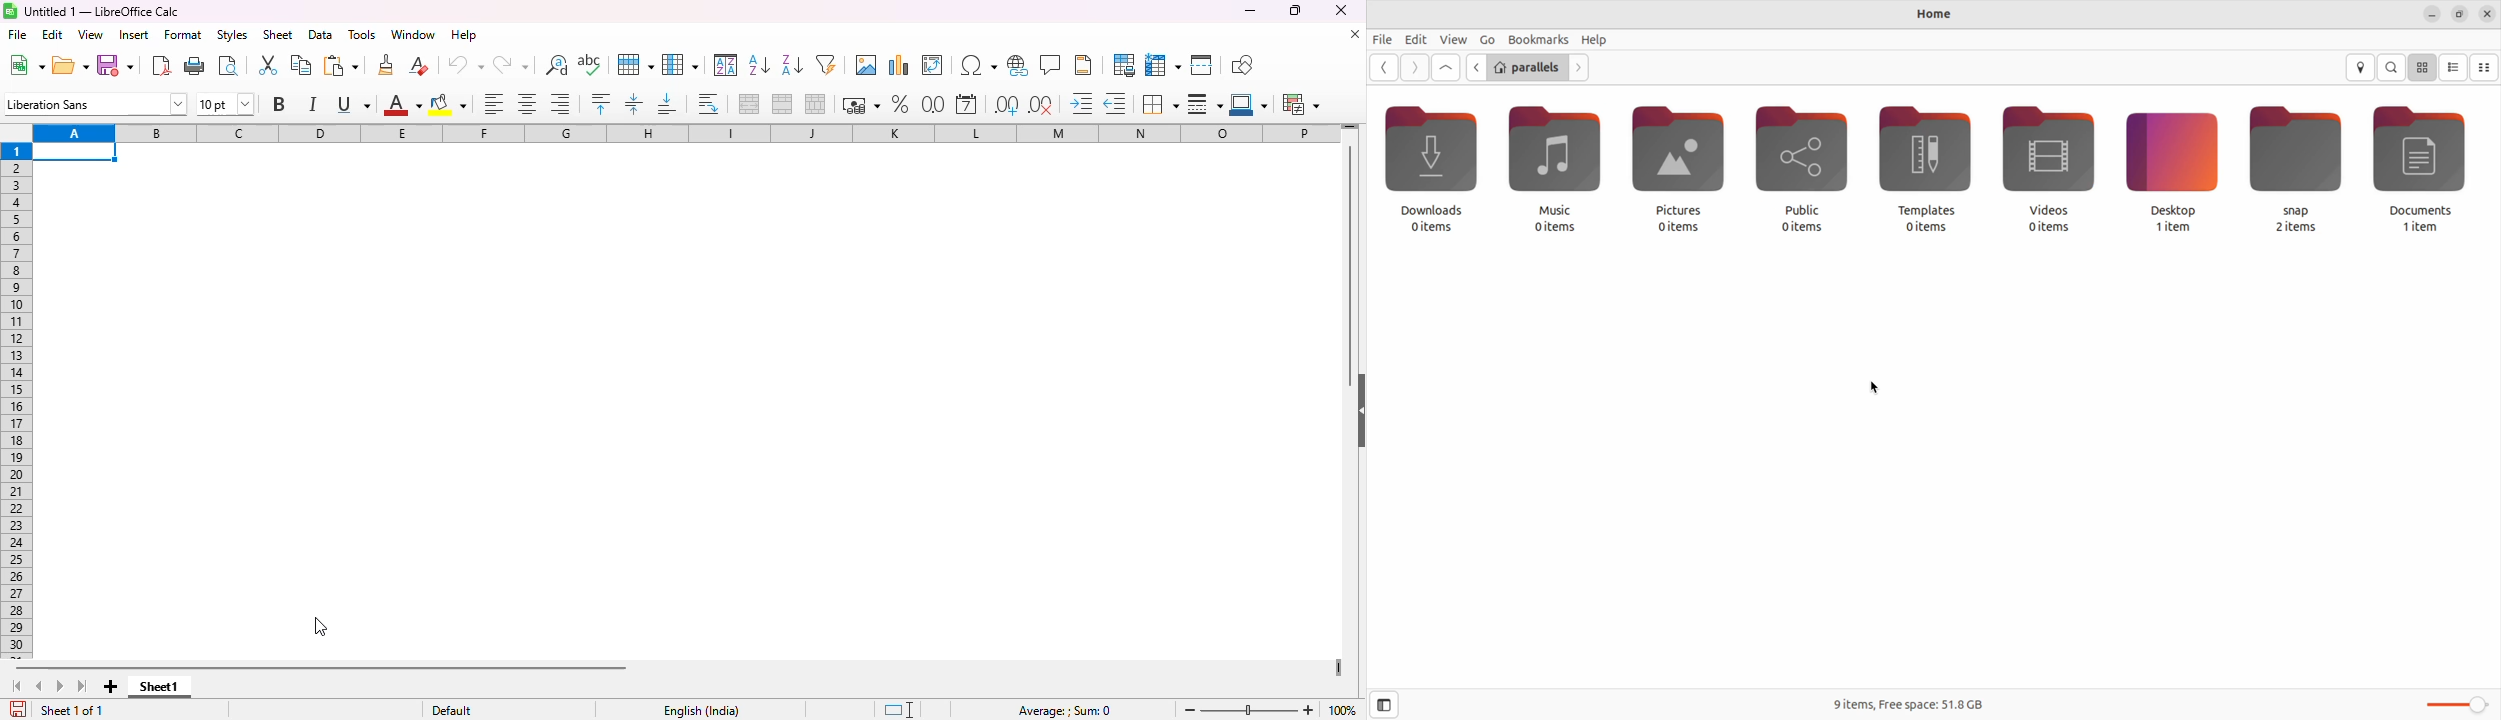 Image resolution: width=2520 pixels, height=728 pixels. I want to click on default, so click(451, 710).